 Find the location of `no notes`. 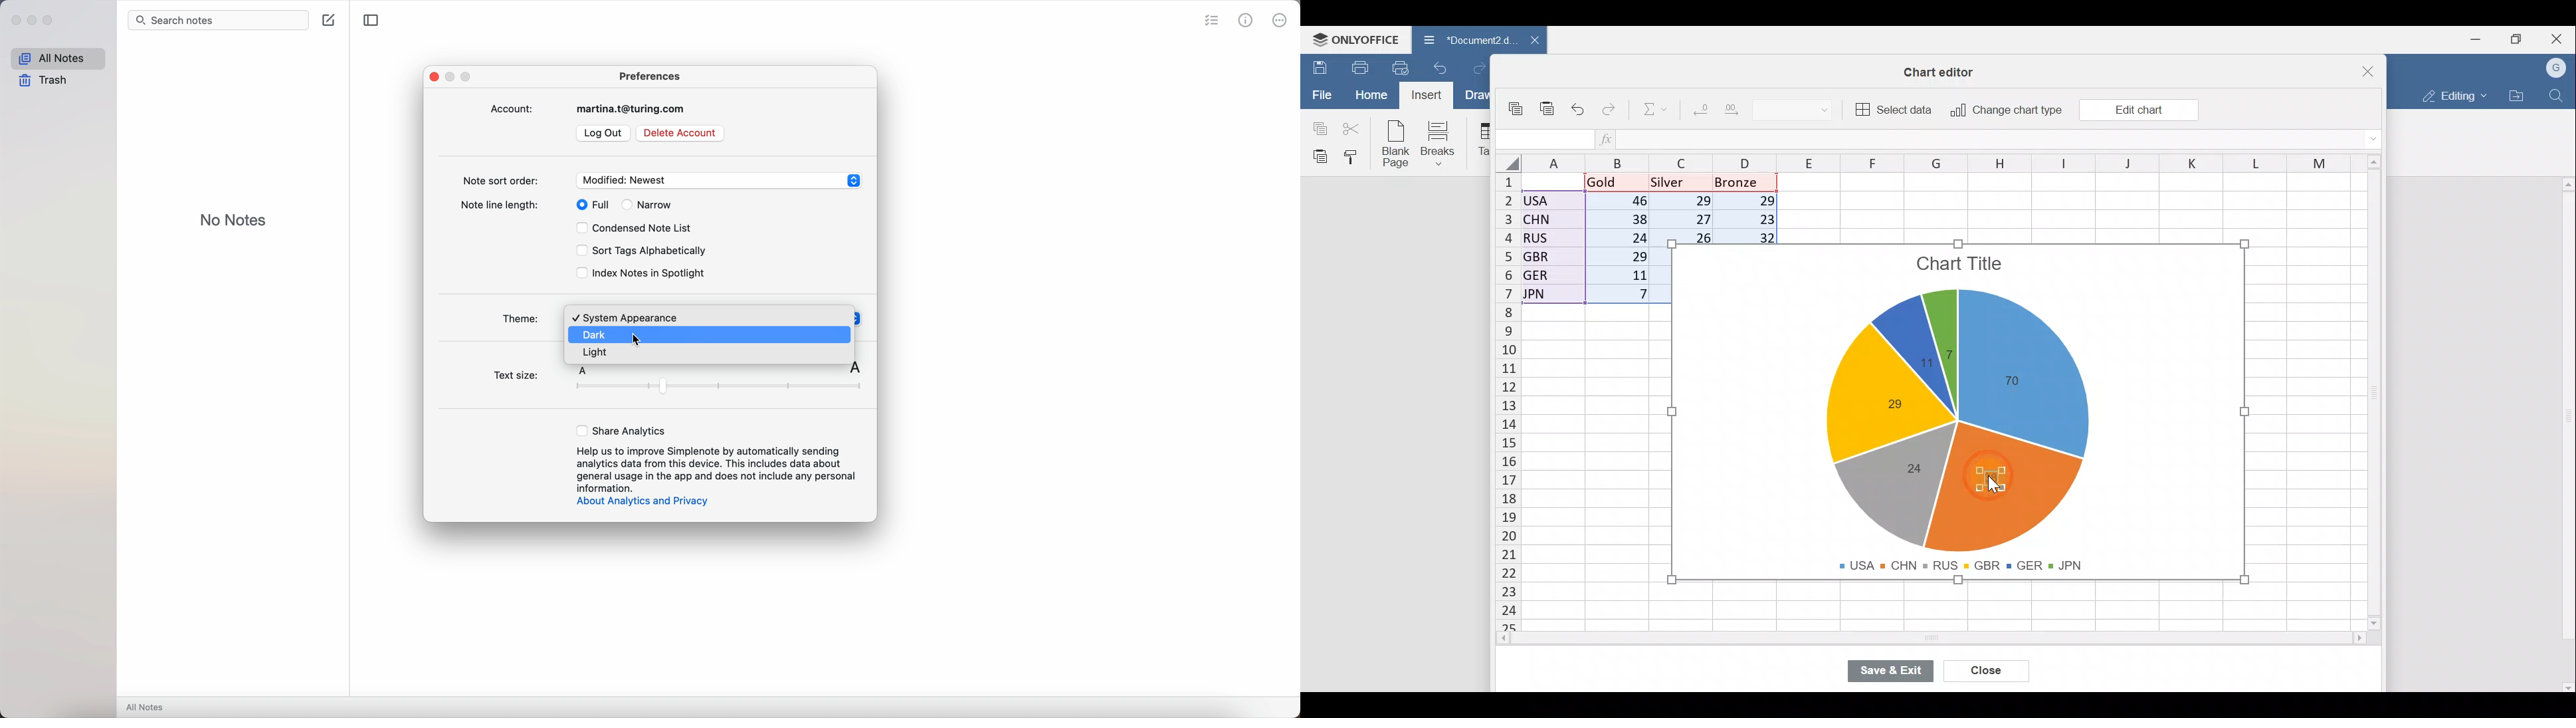

no notes is located at coordinates (234, 218).